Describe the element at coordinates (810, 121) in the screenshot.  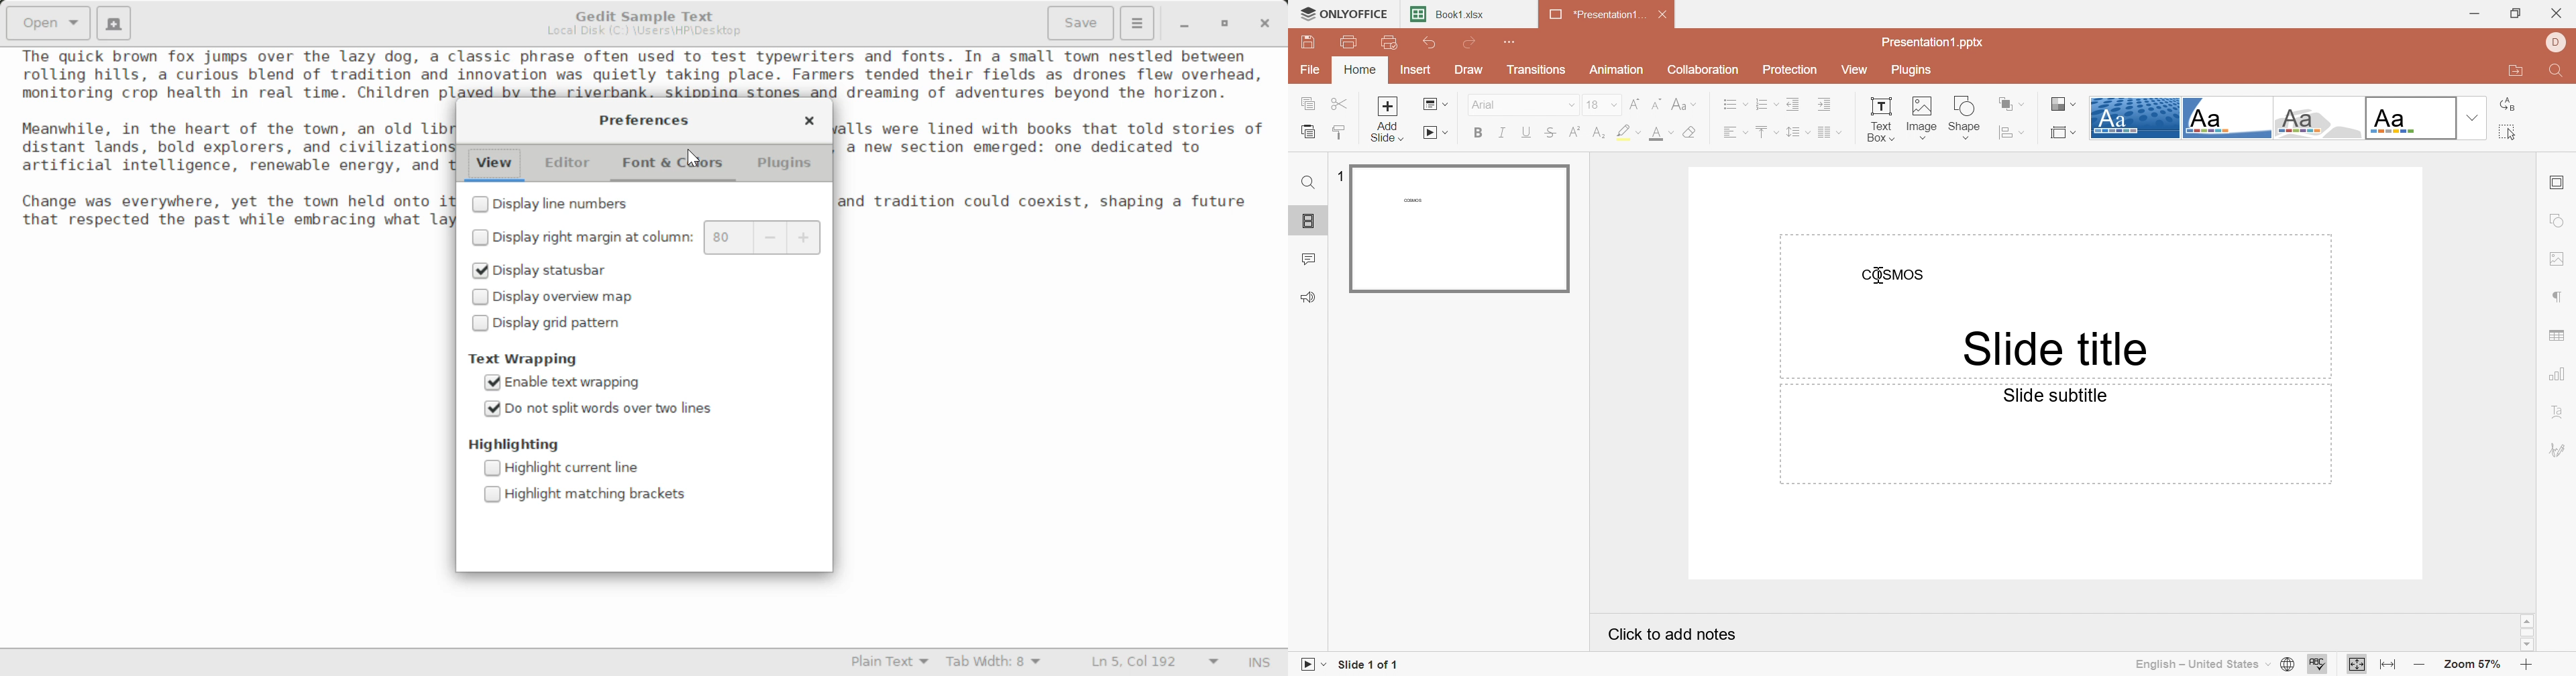
I see `Close Tab` at that location.